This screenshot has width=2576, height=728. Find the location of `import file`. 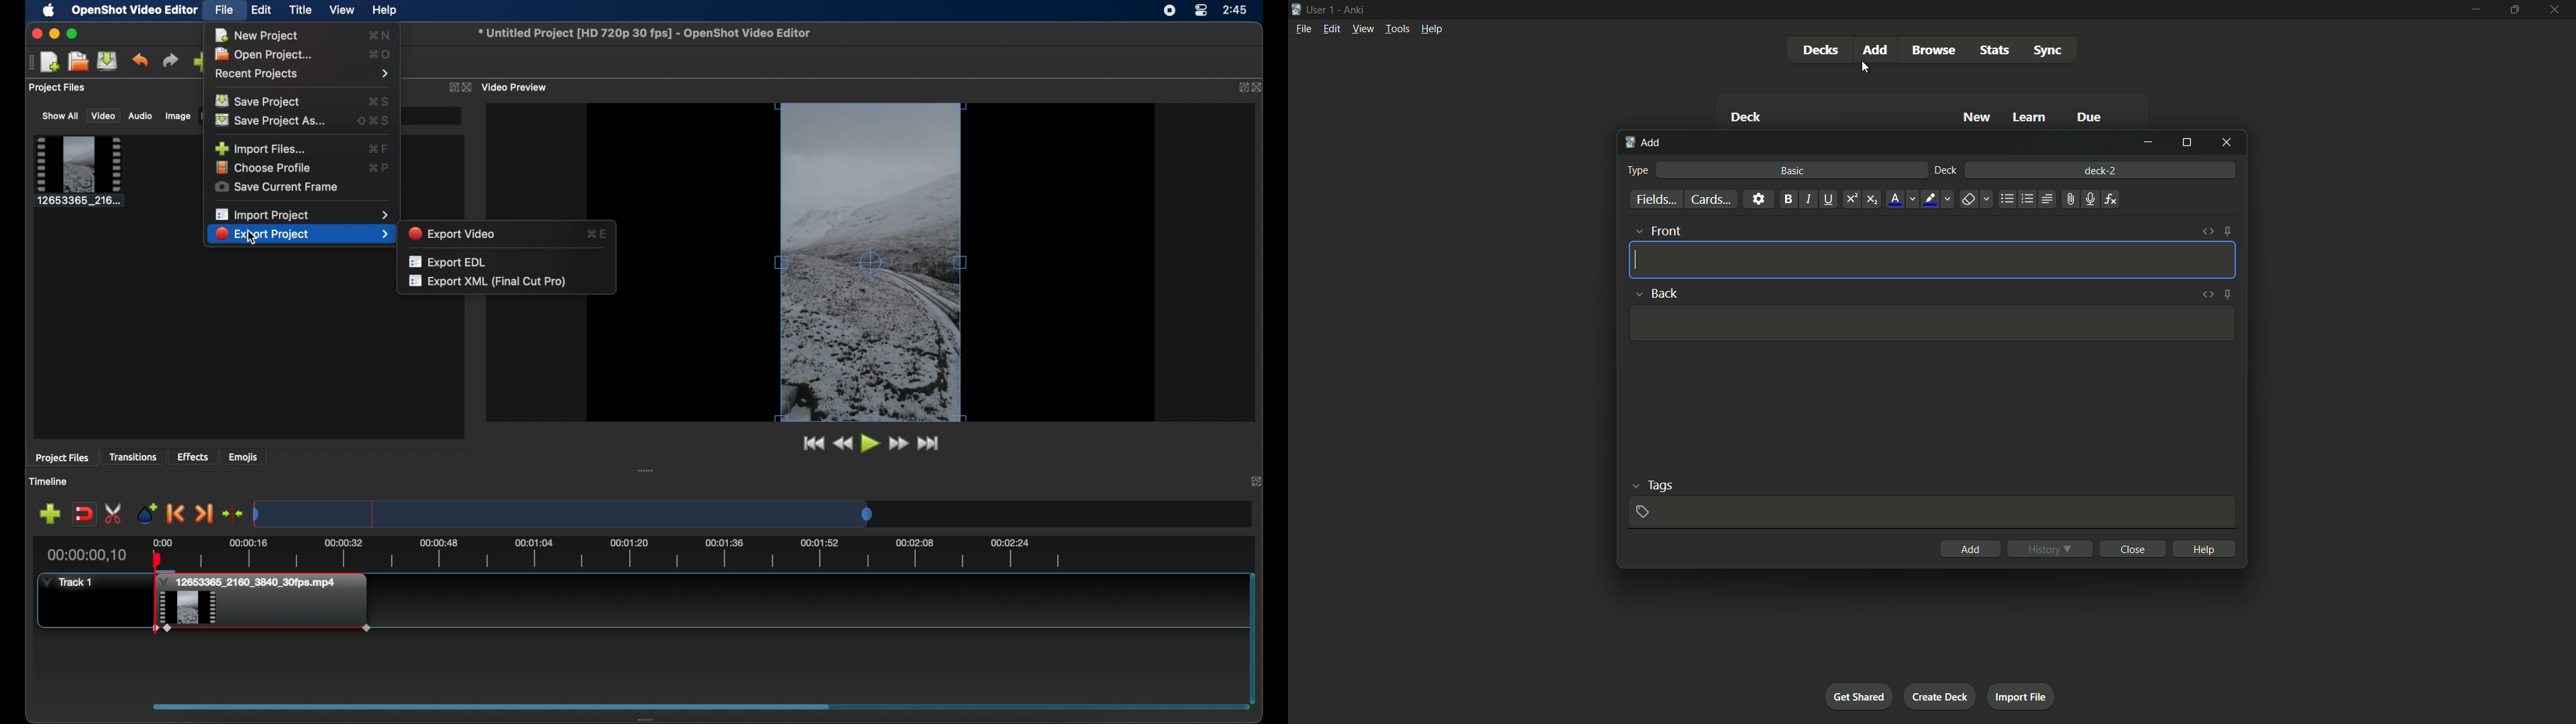

import file is located at coordinates (2022, 697).